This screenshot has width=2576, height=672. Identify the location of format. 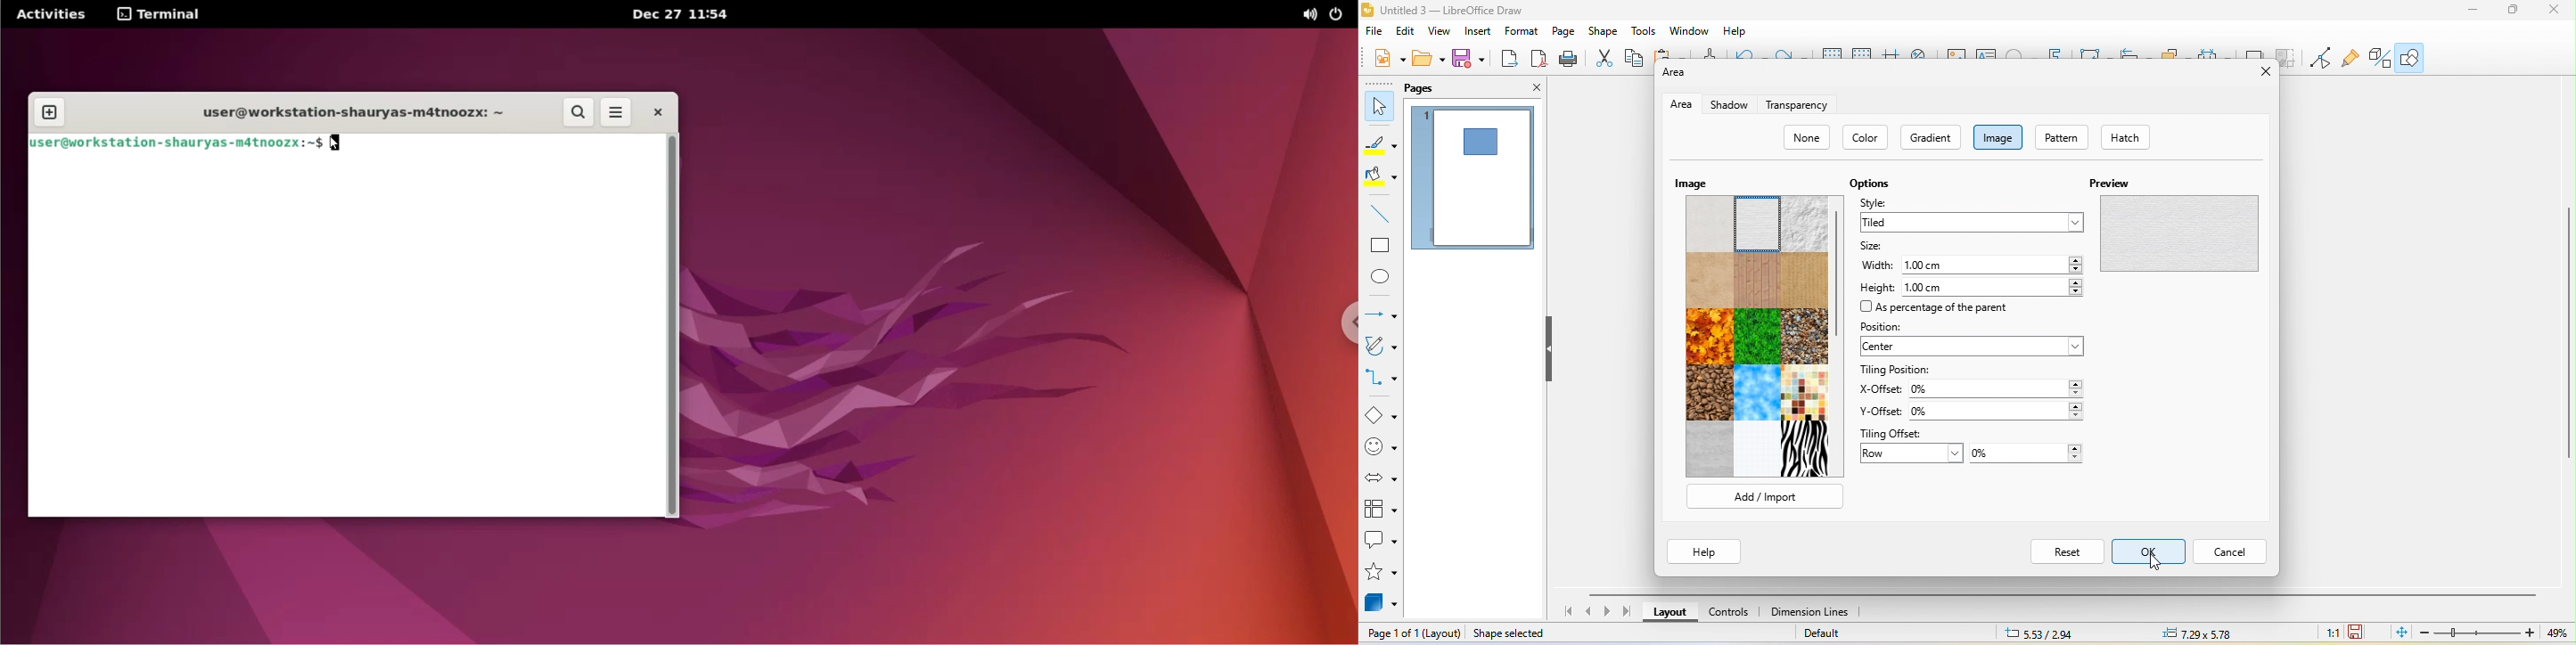
(1522, 30).